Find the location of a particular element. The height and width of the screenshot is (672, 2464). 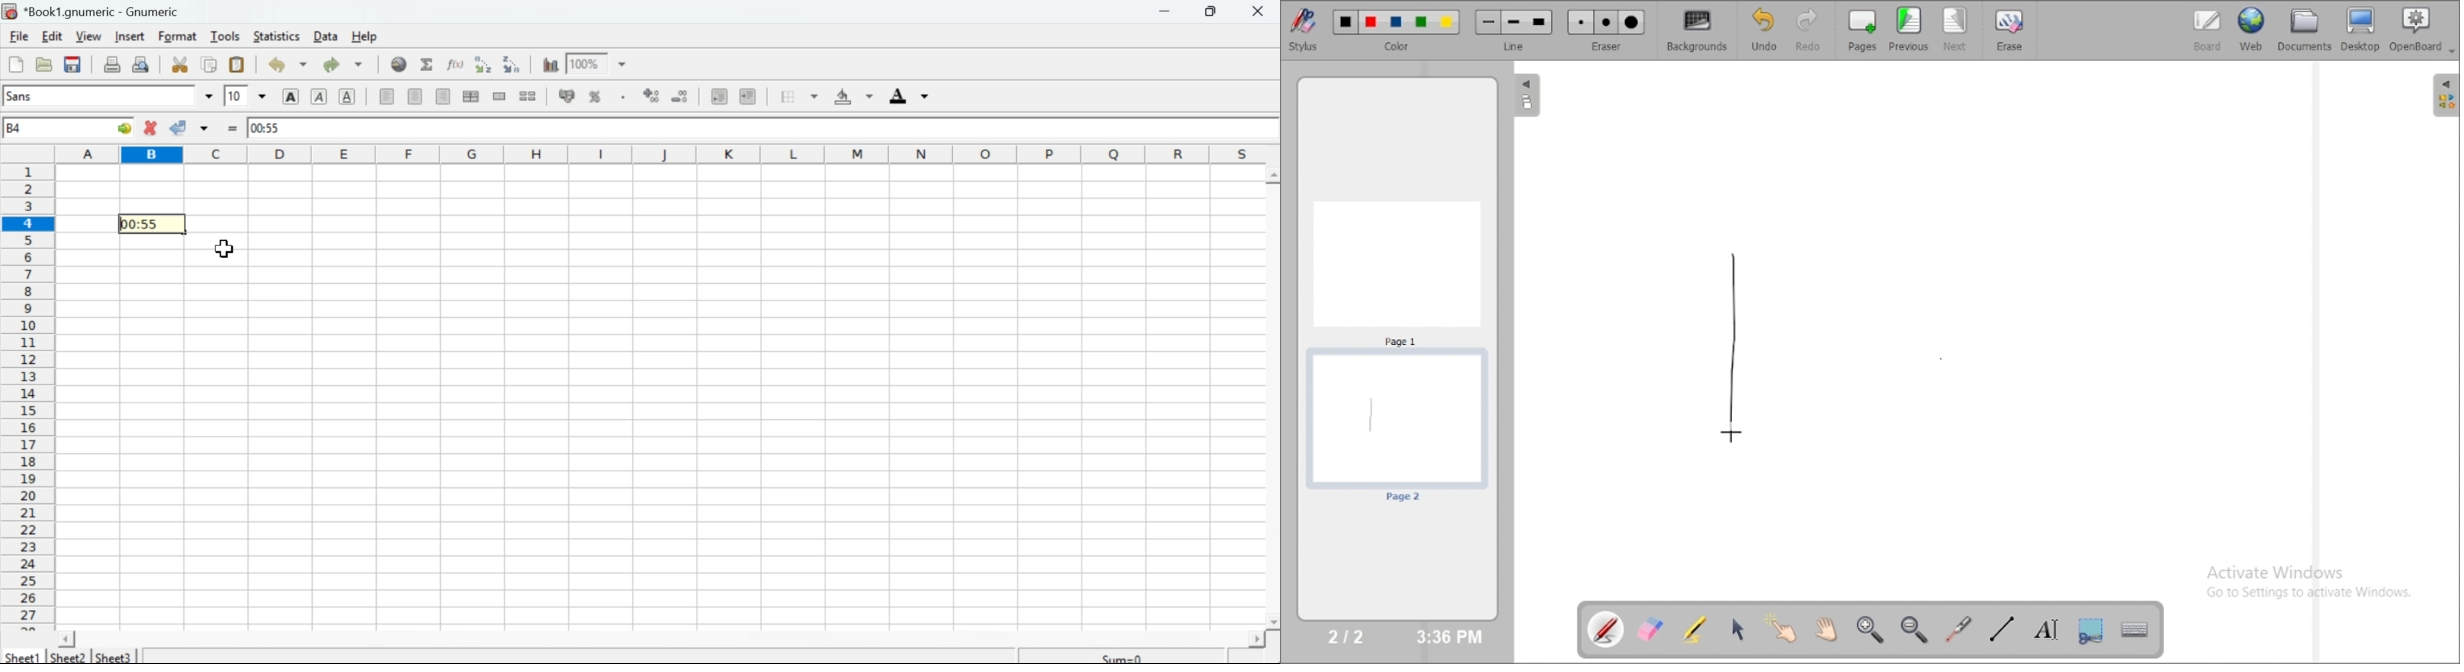

Icon is located at coordinates (684, 95).